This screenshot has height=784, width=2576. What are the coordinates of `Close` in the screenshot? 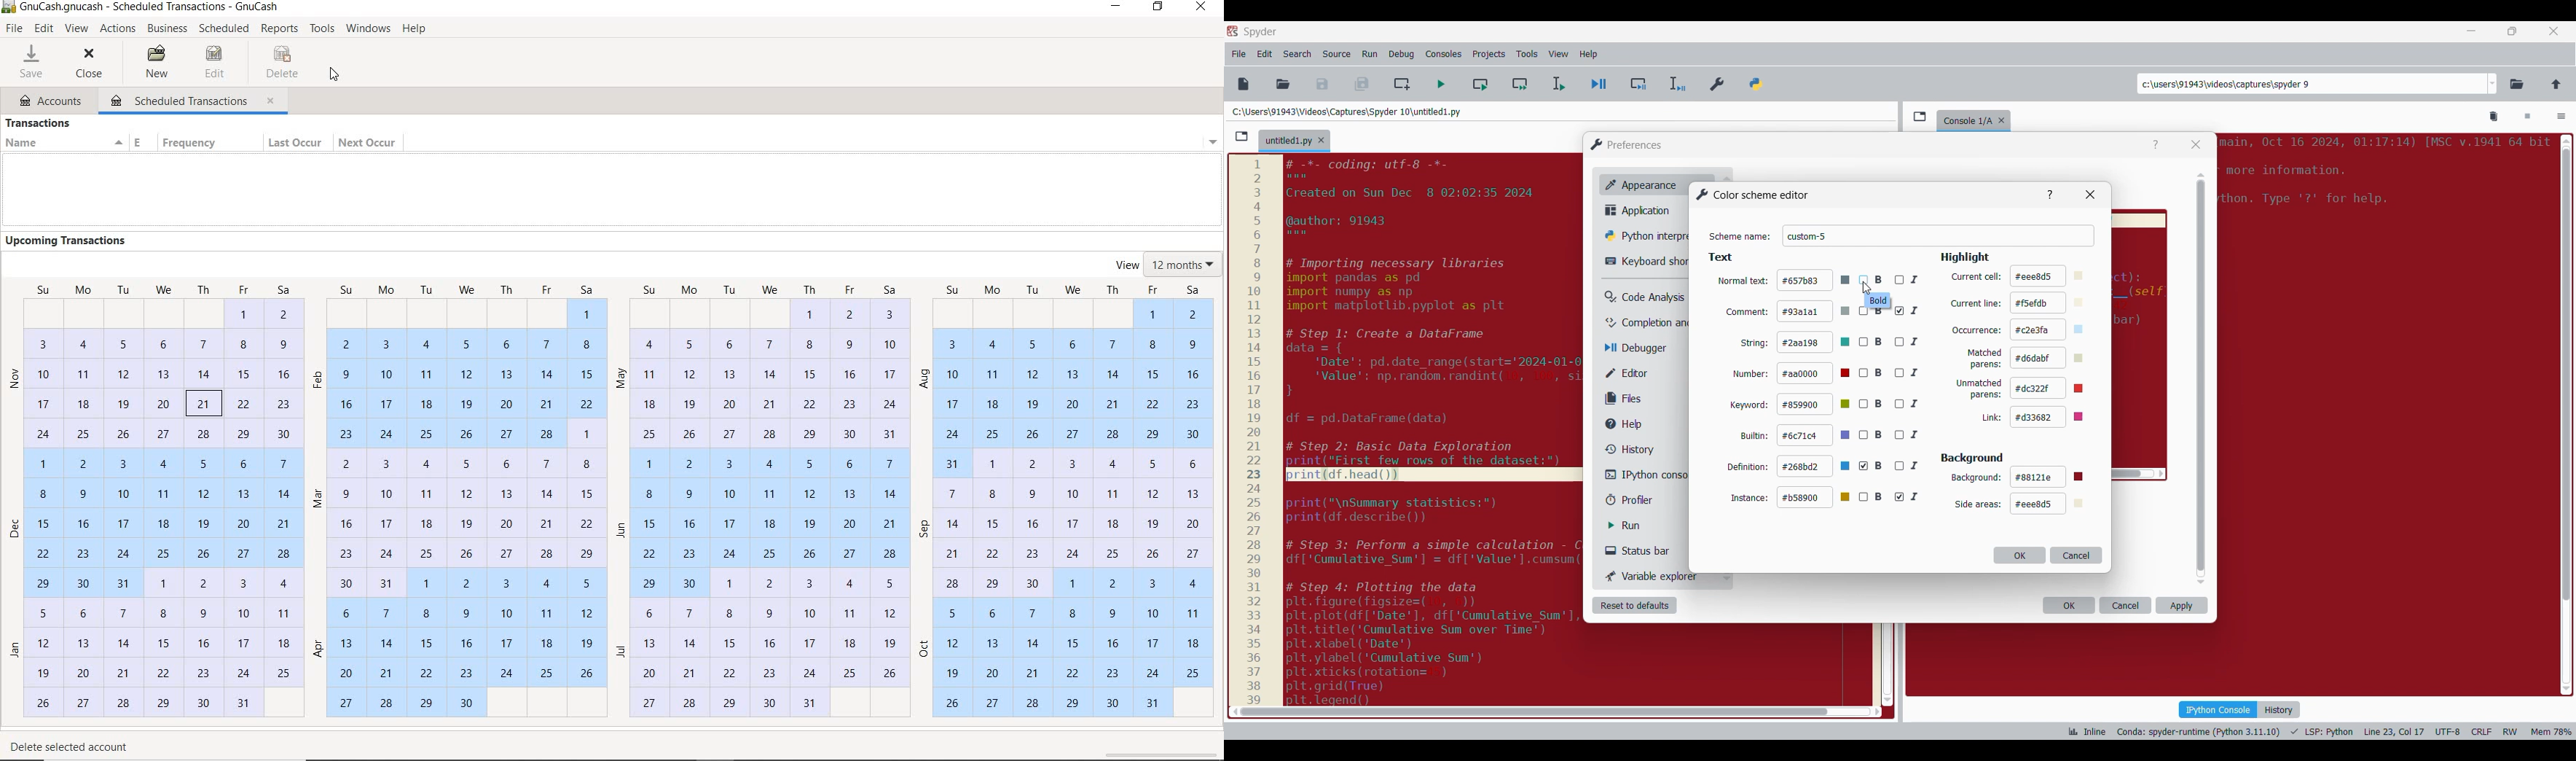 It's located at (2196, 144).